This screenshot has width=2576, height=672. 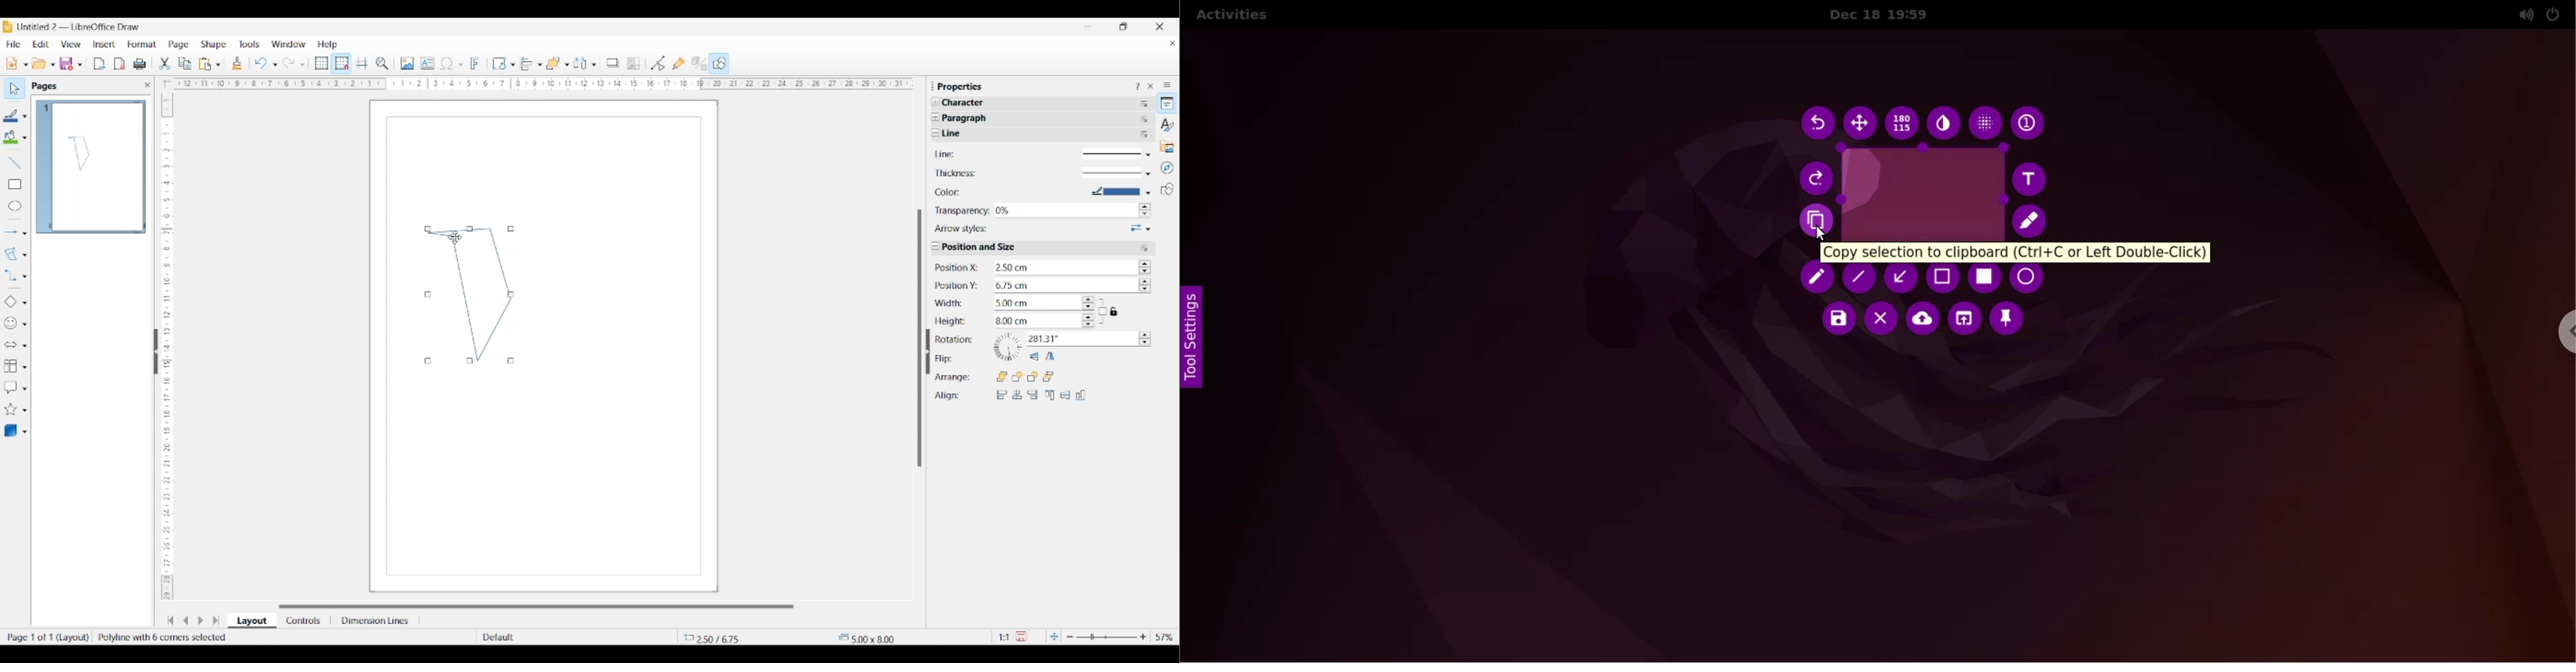 I want to click on Align object options, so click(x=540, y=65).